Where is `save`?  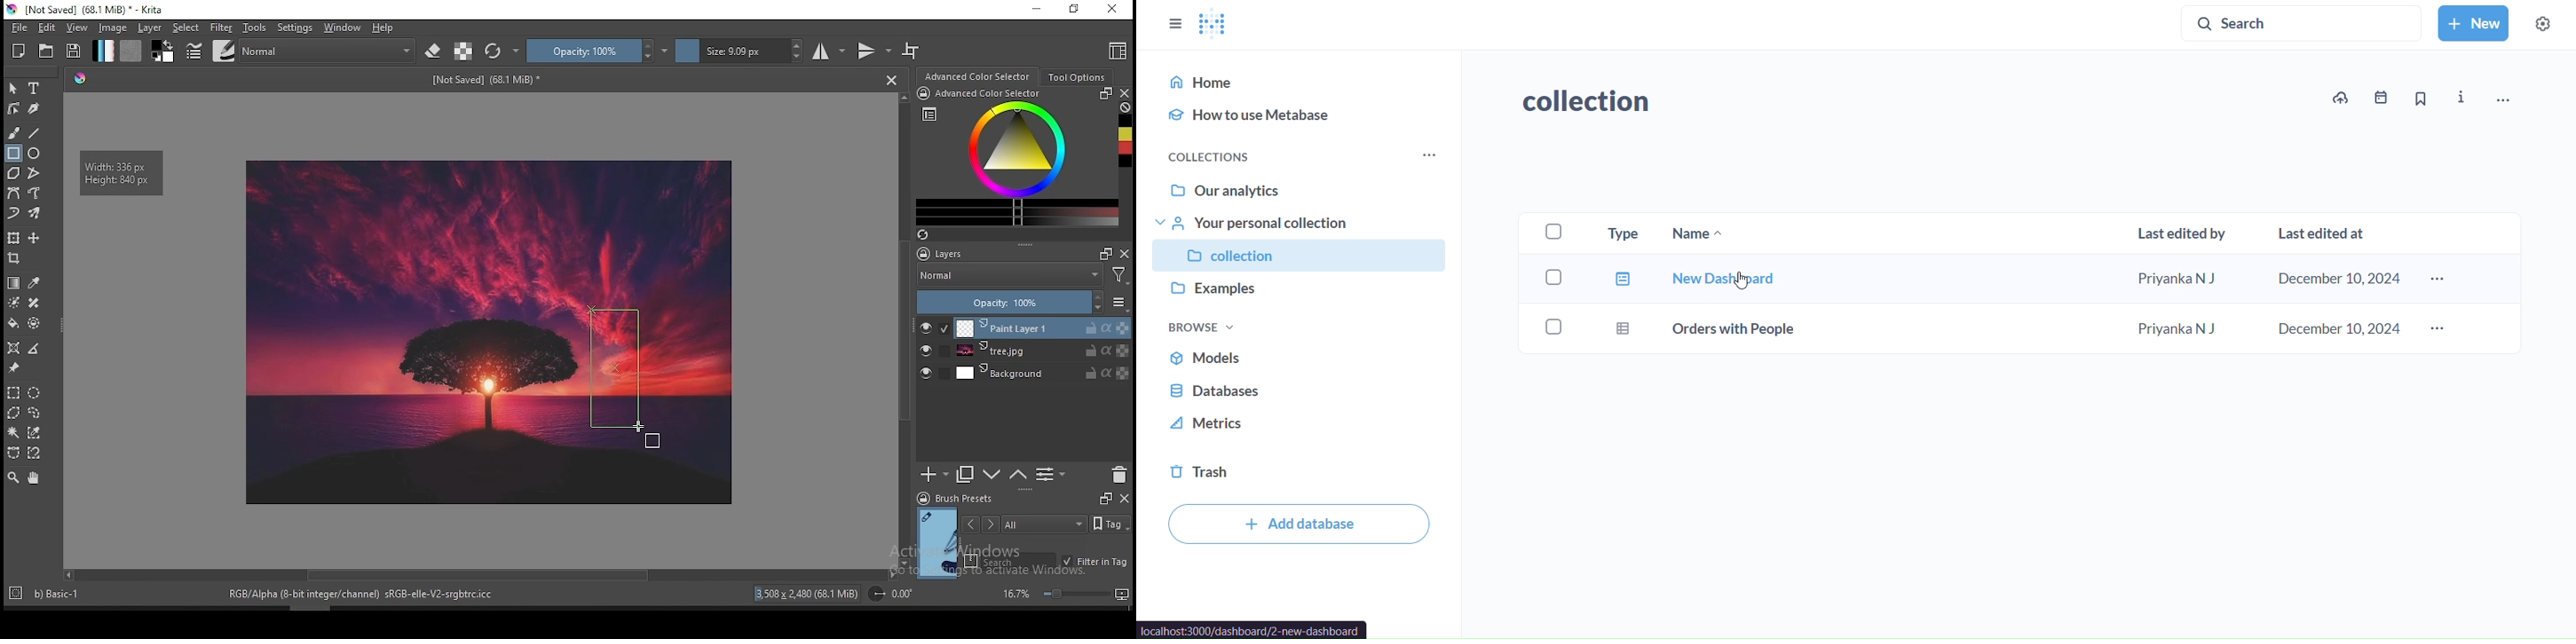 save is located at coordinates (75, 51).